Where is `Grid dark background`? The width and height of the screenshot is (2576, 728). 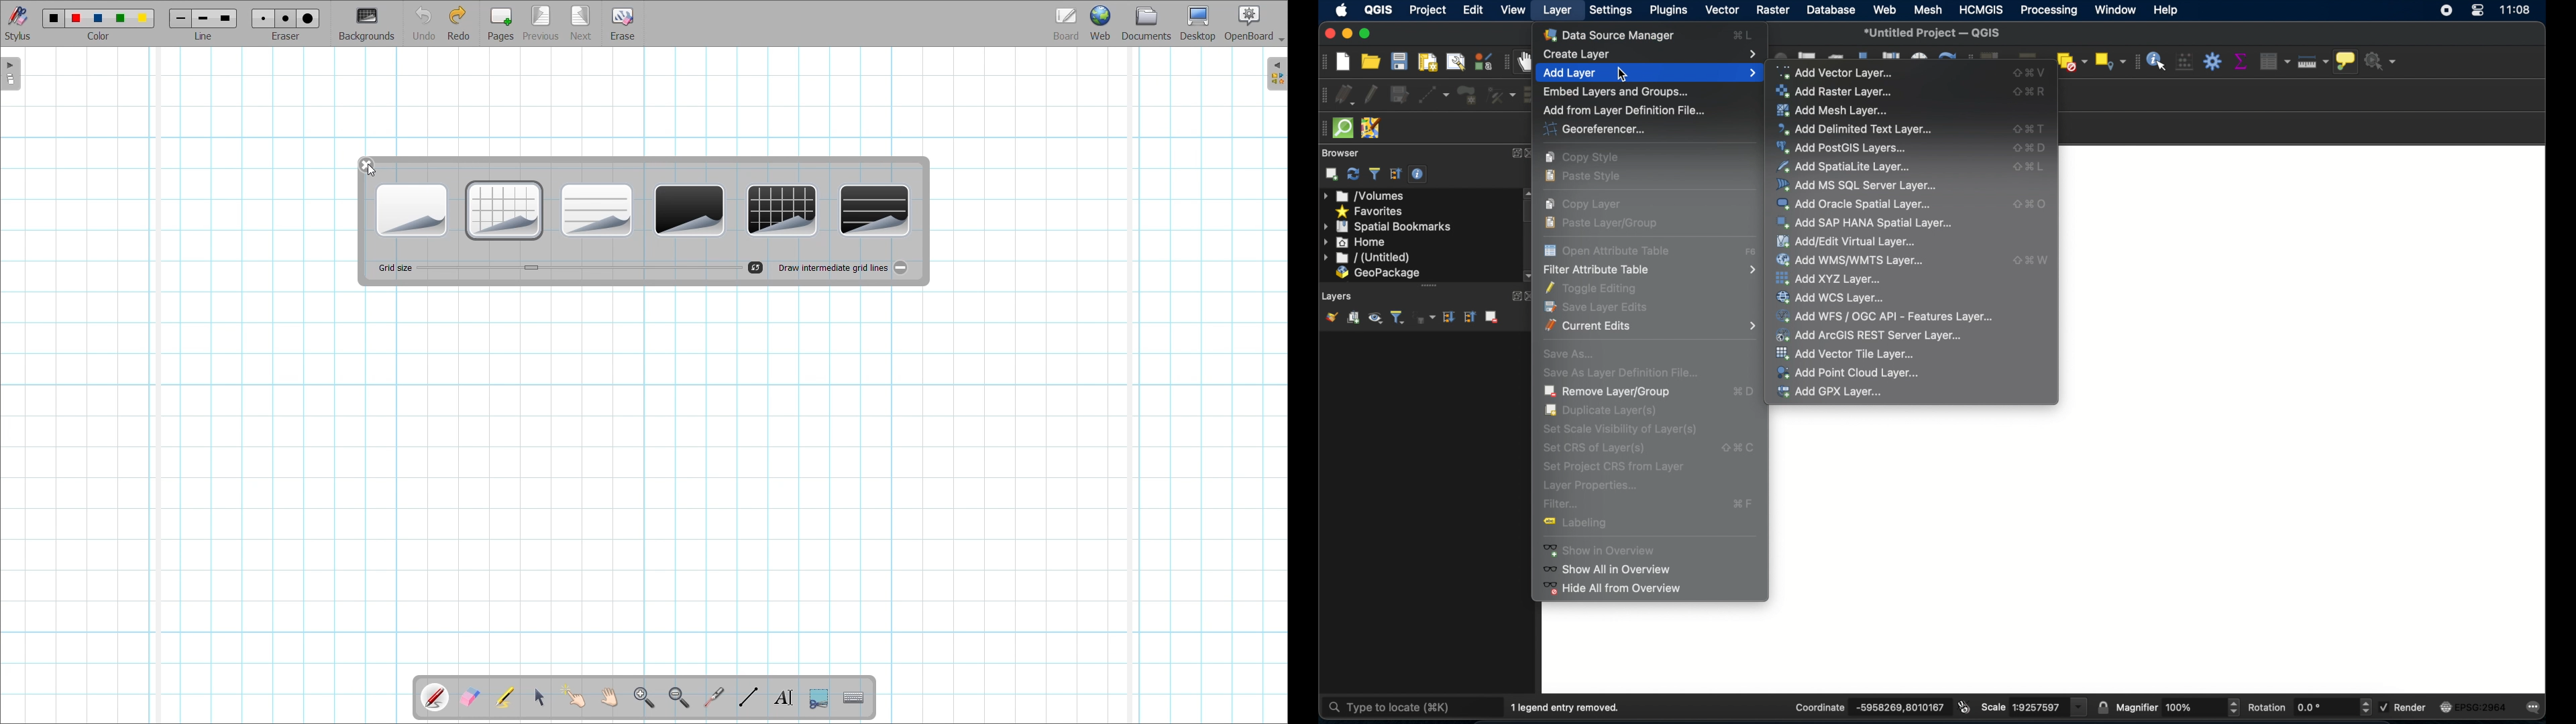
Grid dark background is located at coordinates (782, 210).